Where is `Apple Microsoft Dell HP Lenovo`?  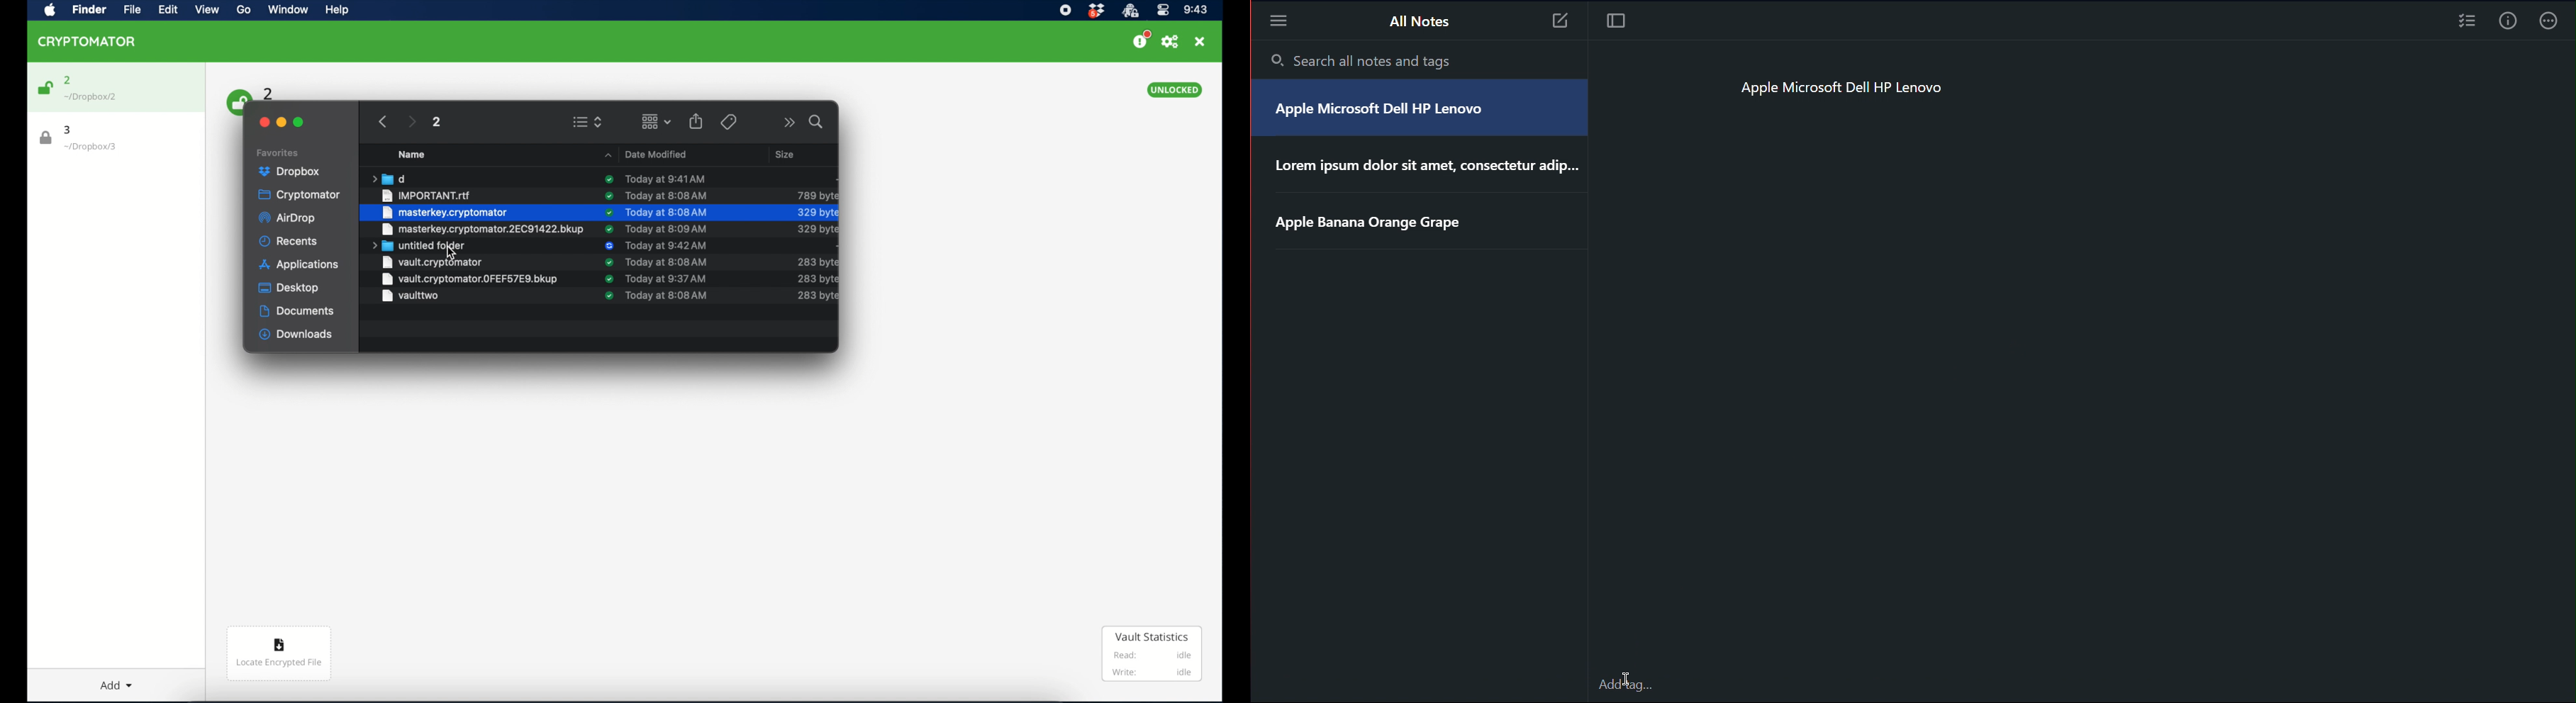 Apple Microsoft Dell HP Lenovo is located at coordinates (1862, 85).